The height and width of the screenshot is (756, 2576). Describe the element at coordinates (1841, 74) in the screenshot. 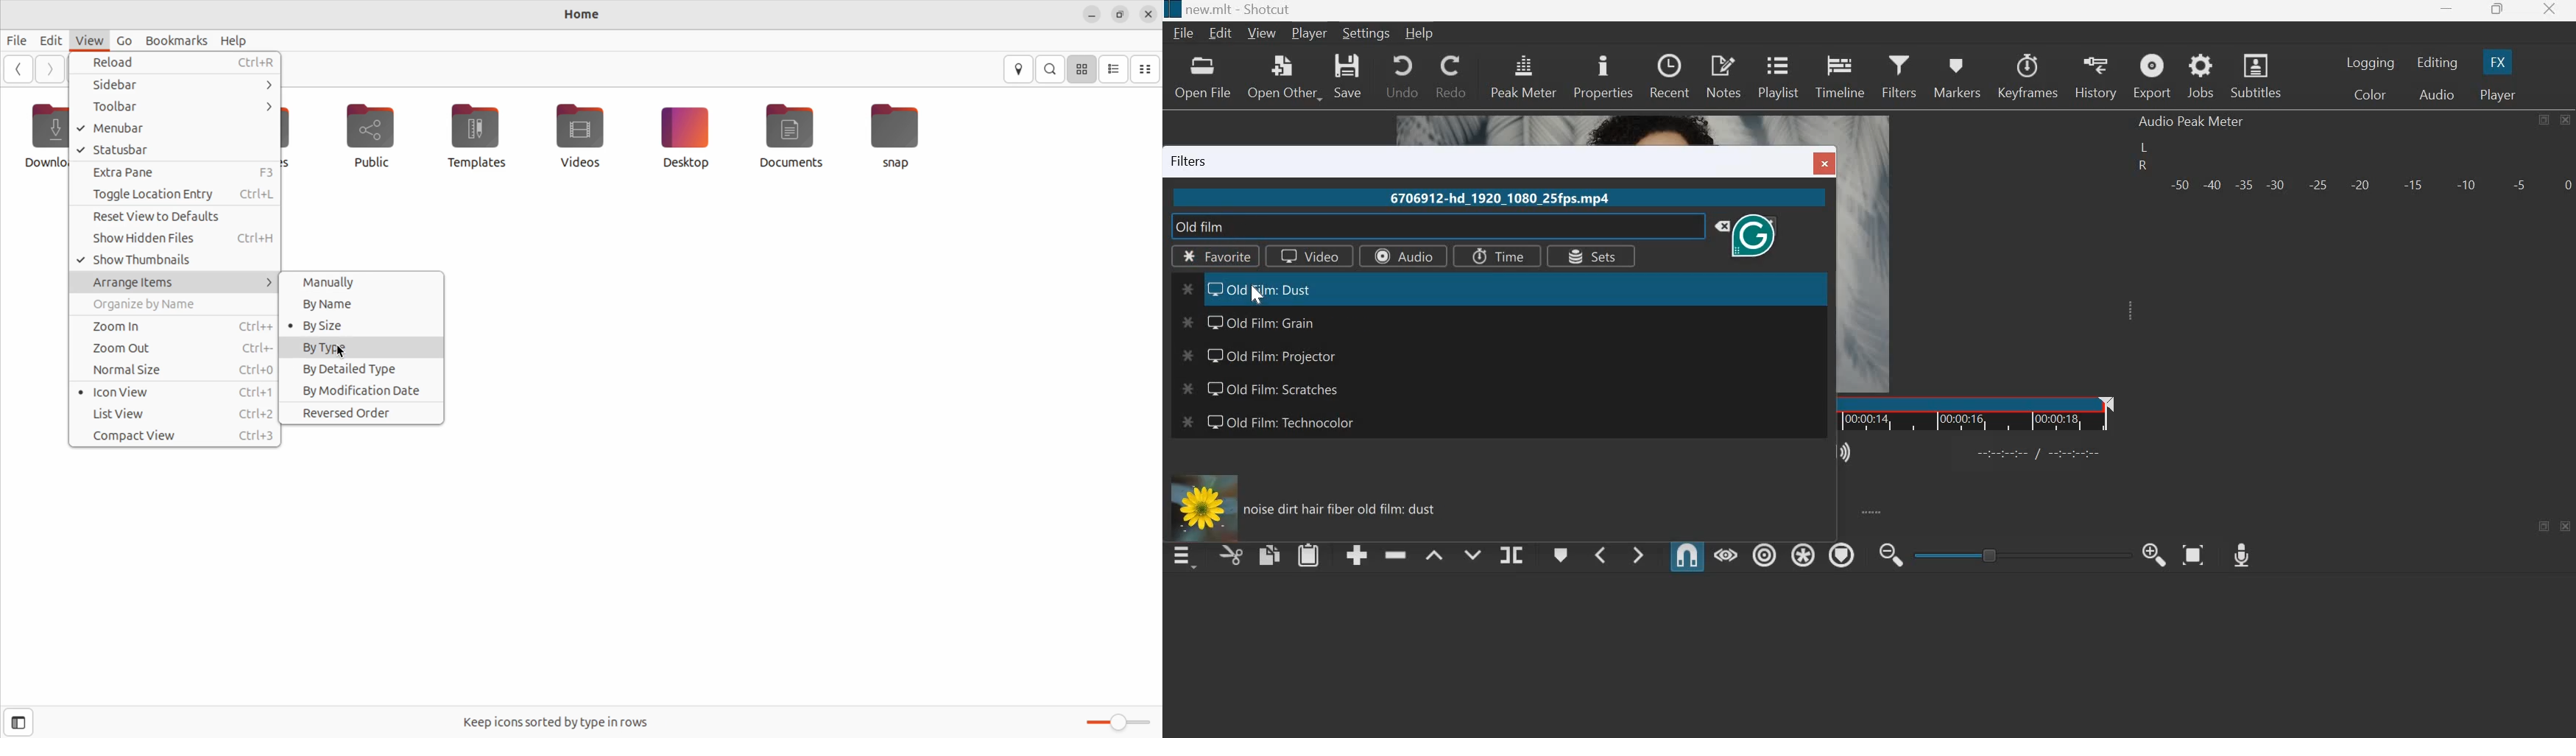

I see `timeline` at that location.